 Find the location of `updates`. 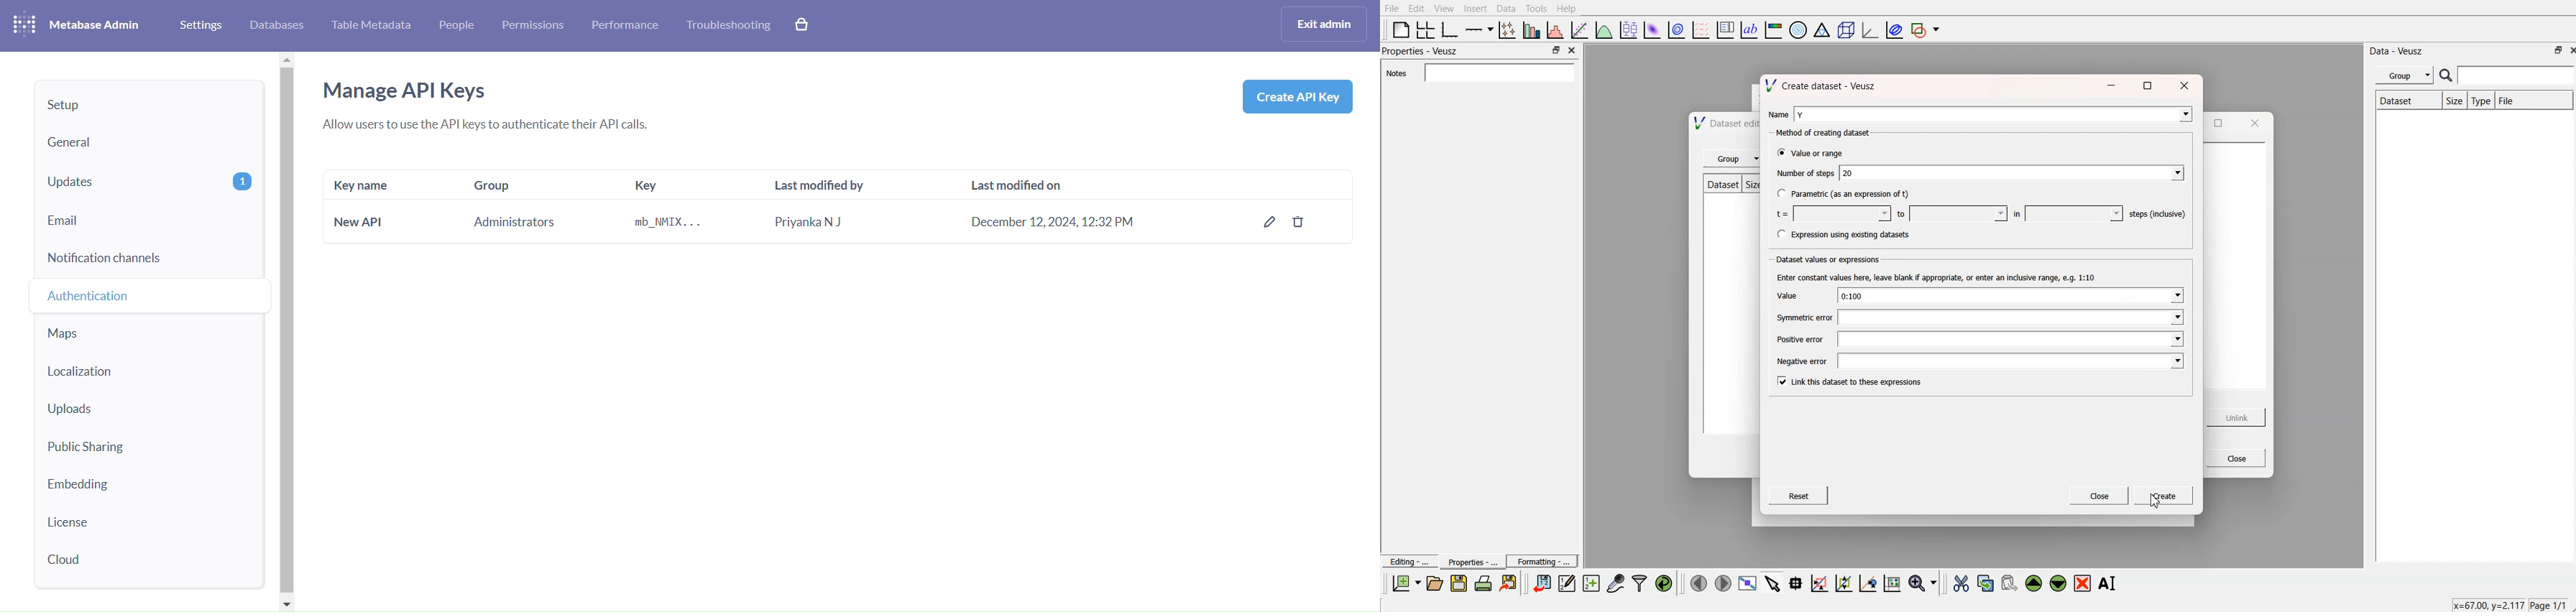

updates is located at coordinates (150, 182).